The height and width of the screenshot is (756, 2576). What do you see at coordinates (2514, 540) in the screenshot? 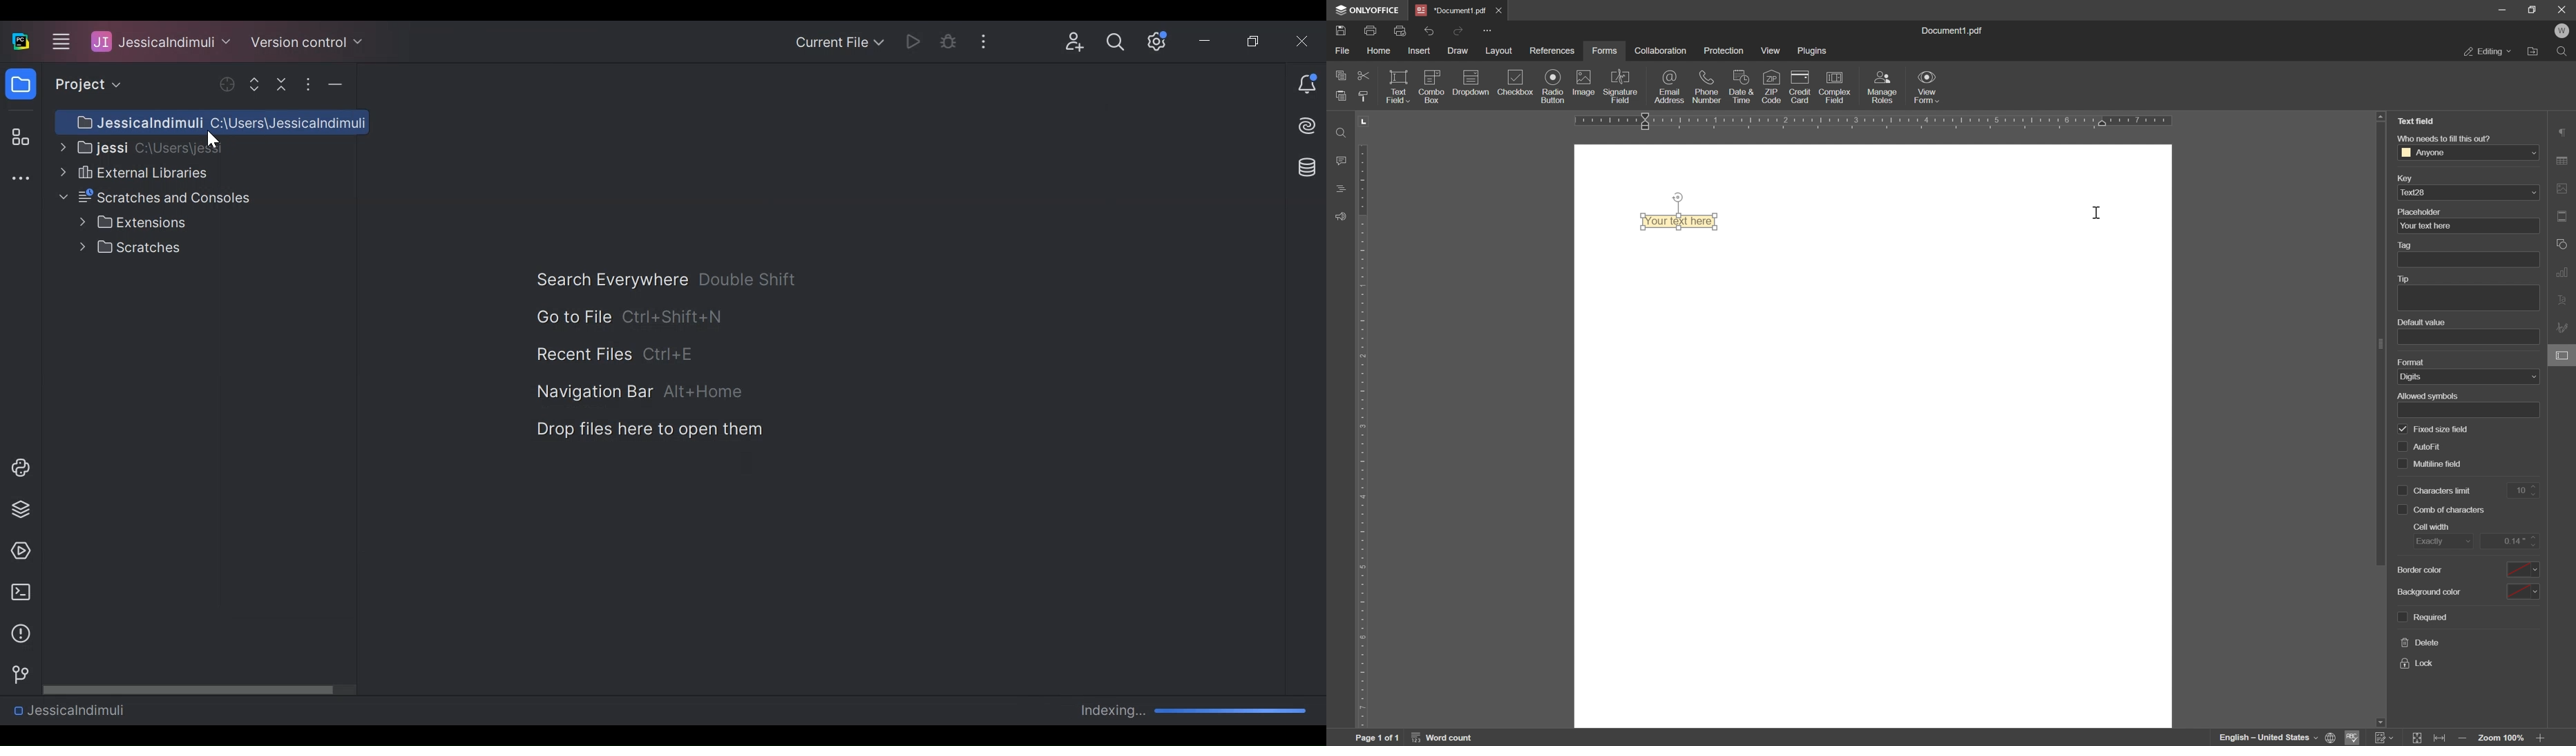
I see `0.14` at bounding box center [2514, 540].